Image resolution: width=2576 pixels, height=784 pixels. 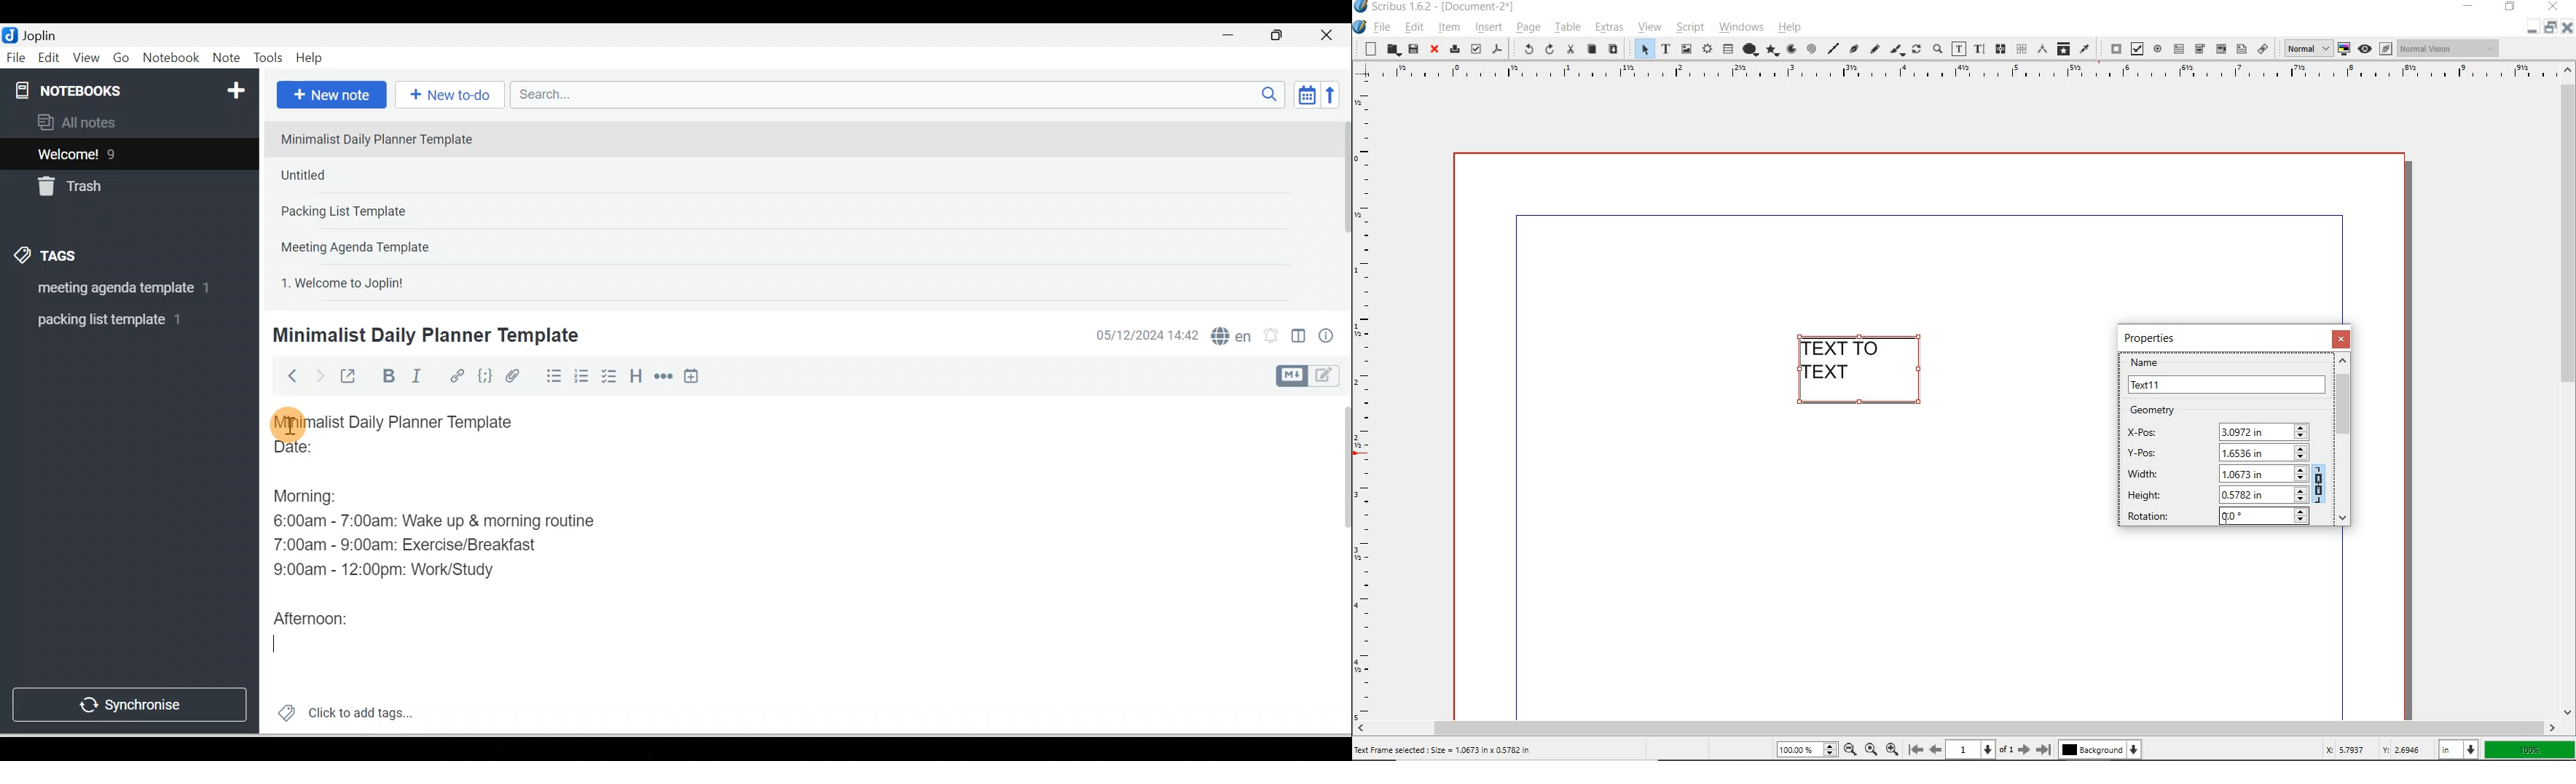 What do you see at coordinates (1875, 48) in the screenshot?
I see `freehand line` at bounding box center [1875, 48].